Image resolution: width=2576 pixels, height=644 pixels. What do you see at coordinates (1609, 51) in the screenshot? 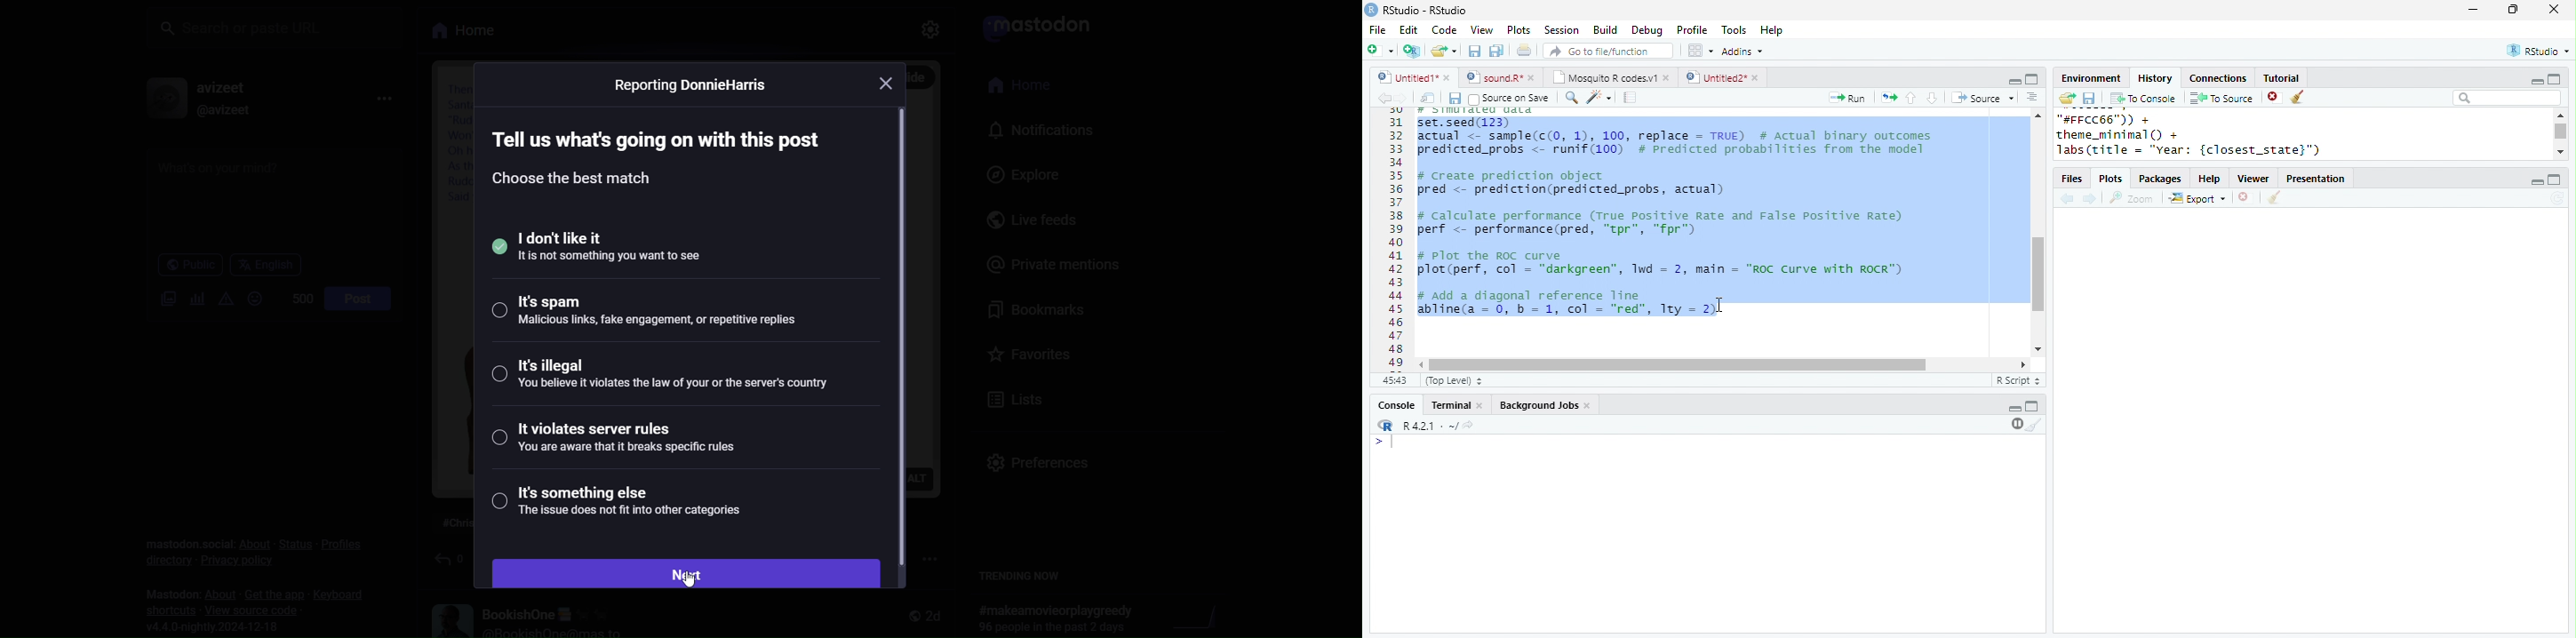
I see `search file` at bounding box center [1609, 51].